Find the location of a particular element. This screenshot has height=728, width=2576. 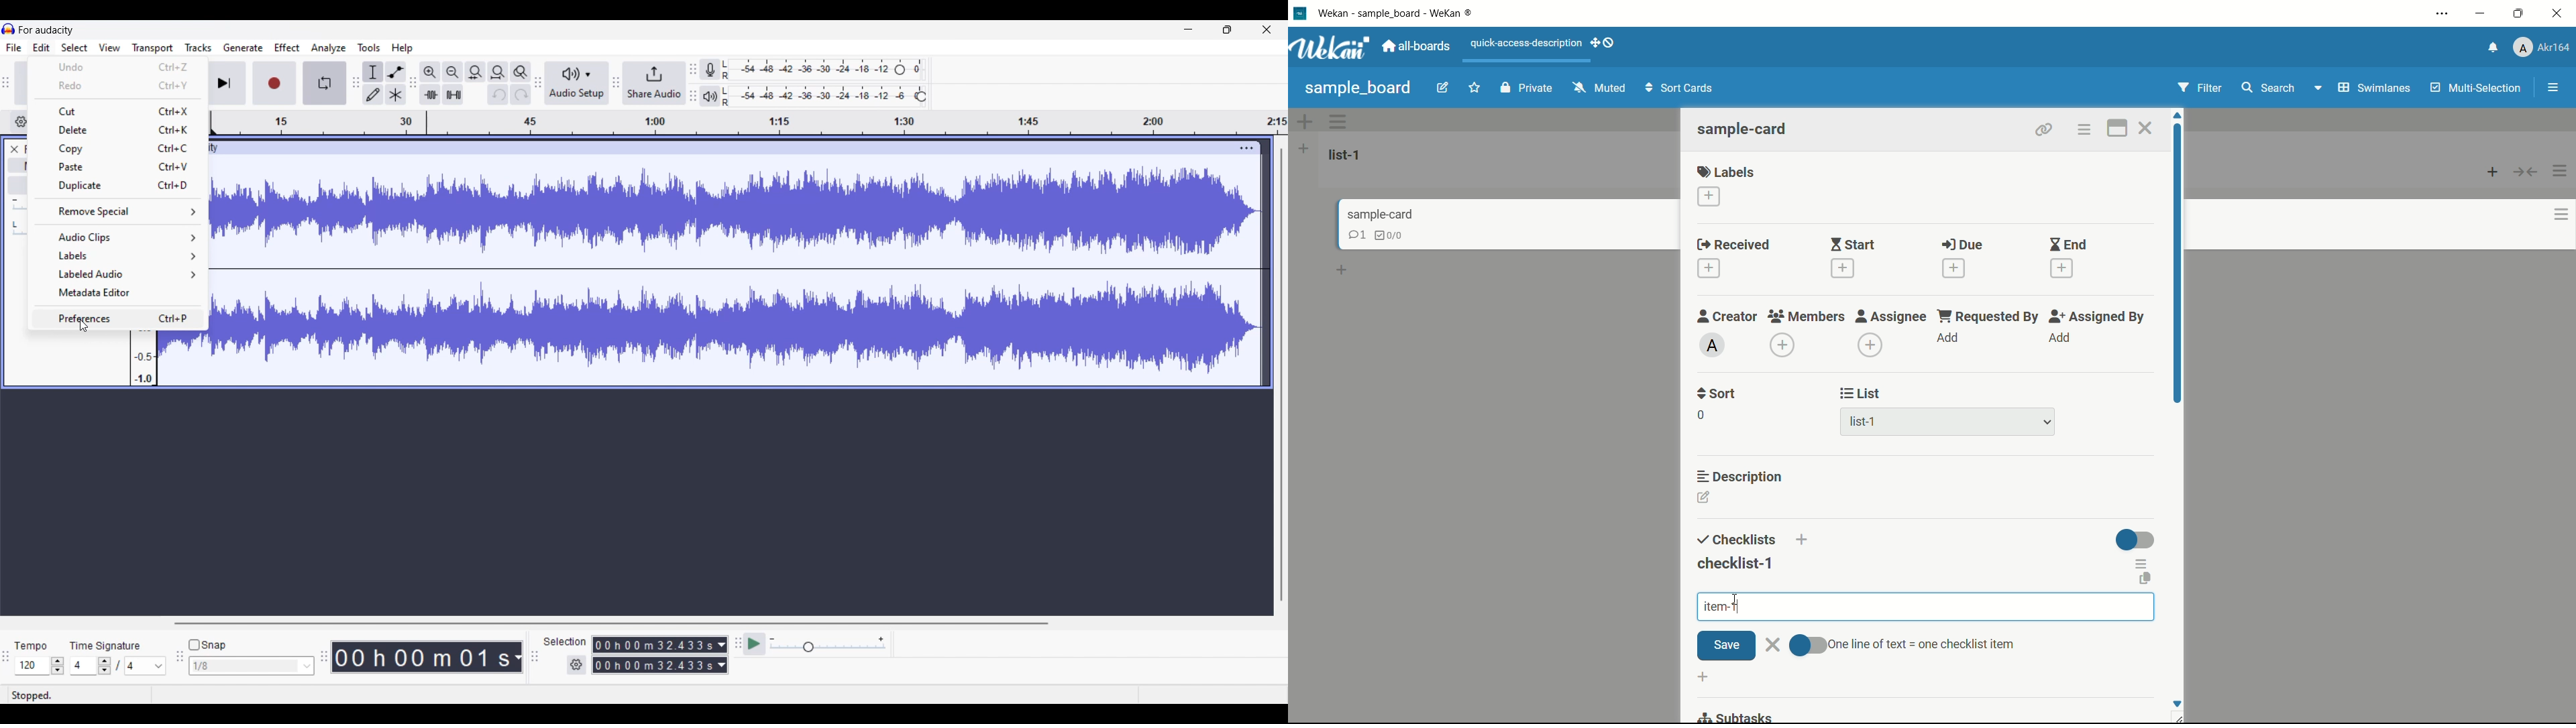

Copy is located at coordinates (118, 149).